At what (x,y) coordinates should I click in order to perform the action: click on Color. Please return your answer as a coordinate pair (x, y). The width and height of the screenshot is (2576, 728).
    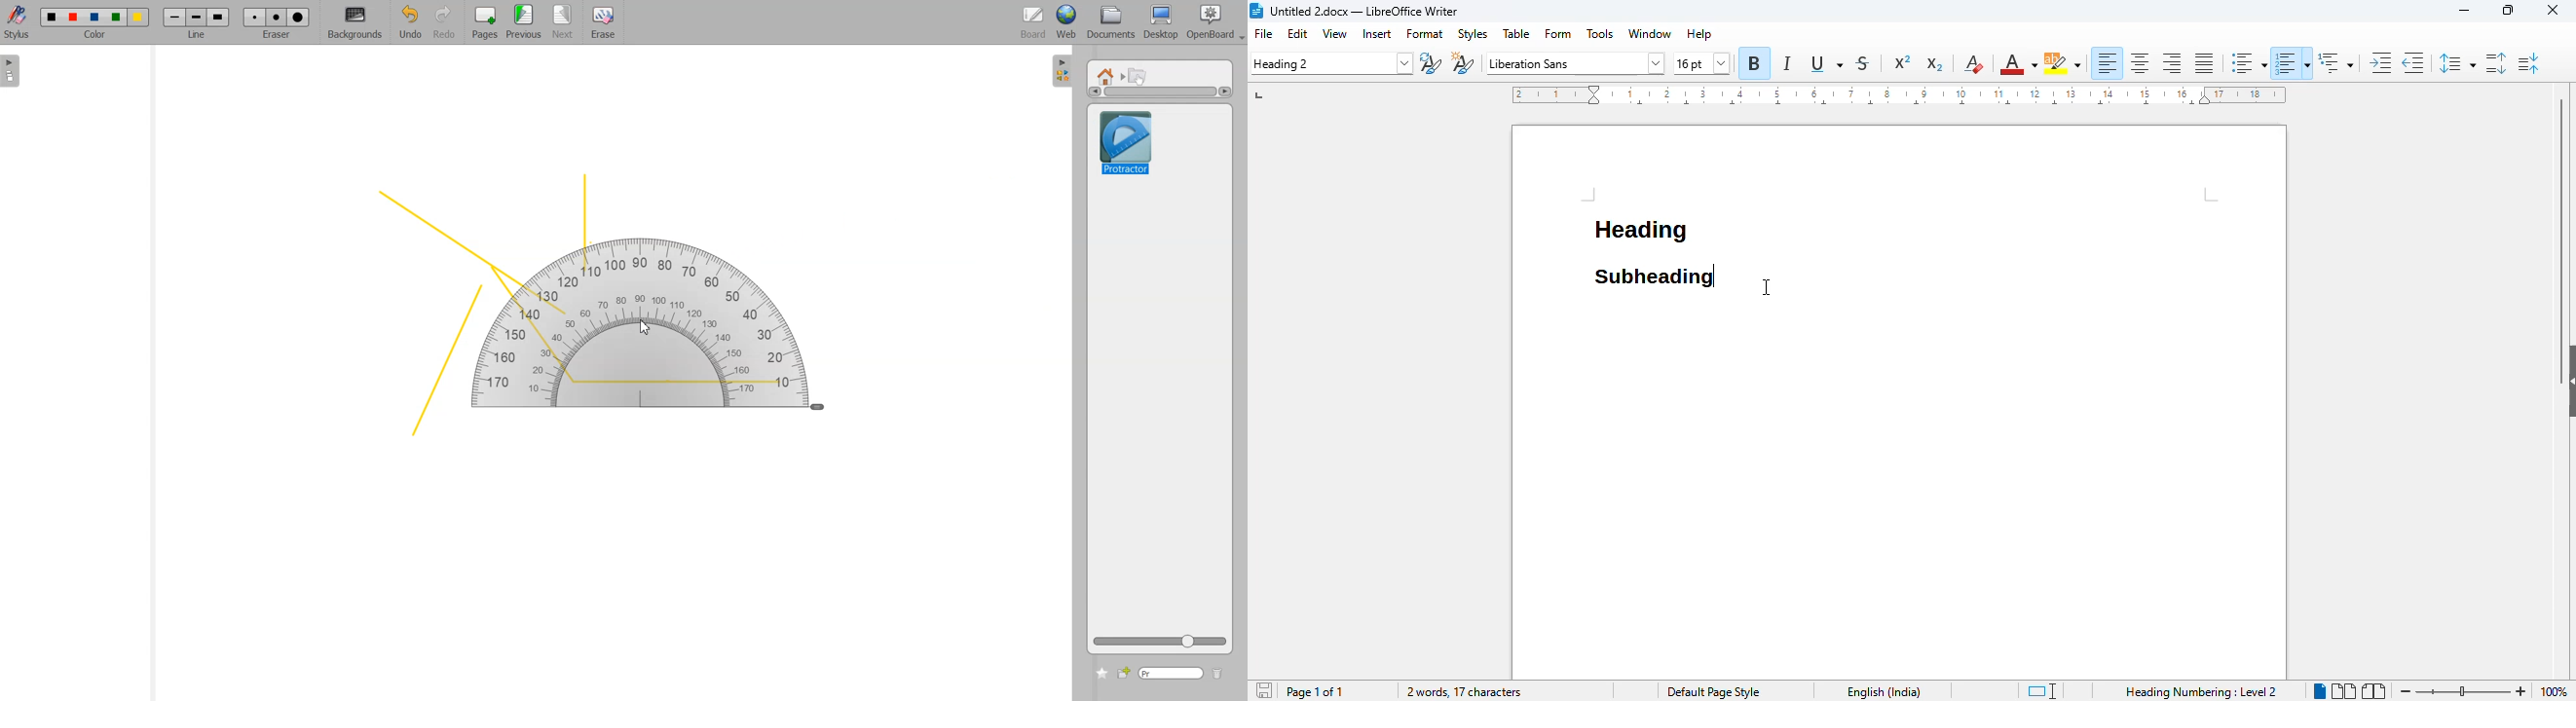
    Looking at the image, I should click on (95, 17).